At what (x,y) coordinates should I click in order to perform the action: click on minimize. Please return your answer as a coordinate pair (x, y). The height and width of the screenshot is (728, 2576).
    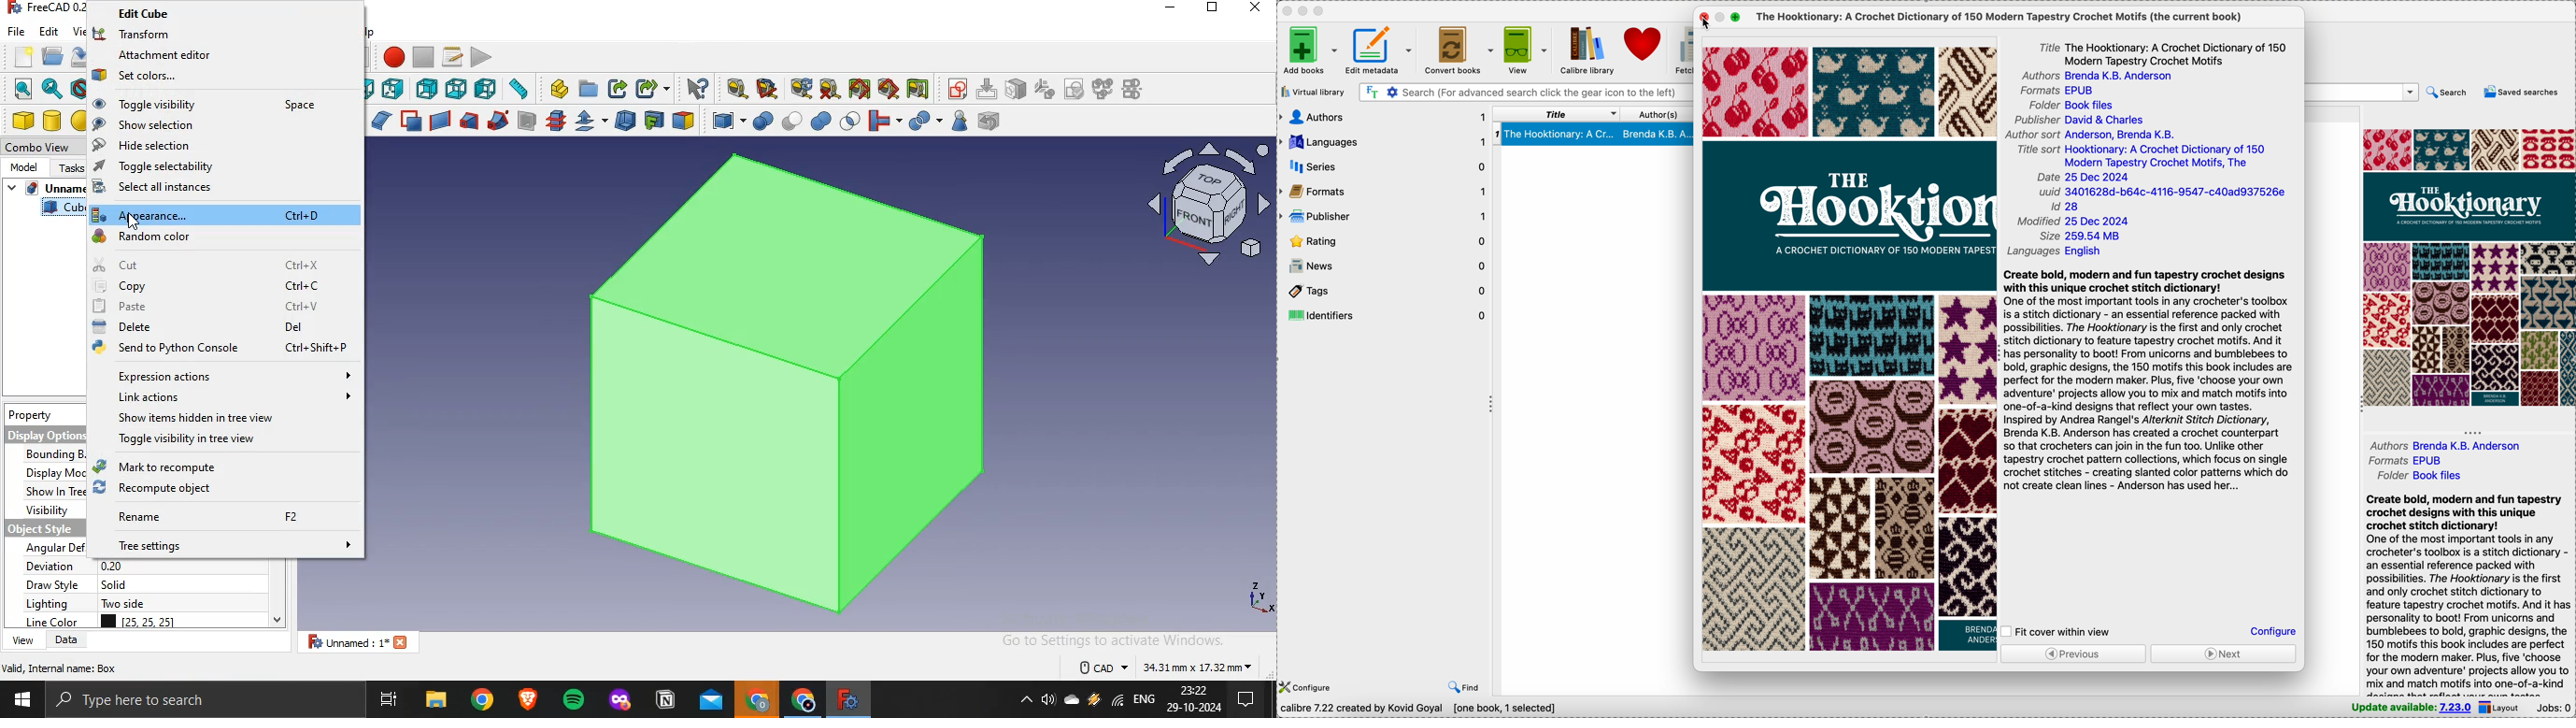
    Looking at the image, I should click on (1721, 18).